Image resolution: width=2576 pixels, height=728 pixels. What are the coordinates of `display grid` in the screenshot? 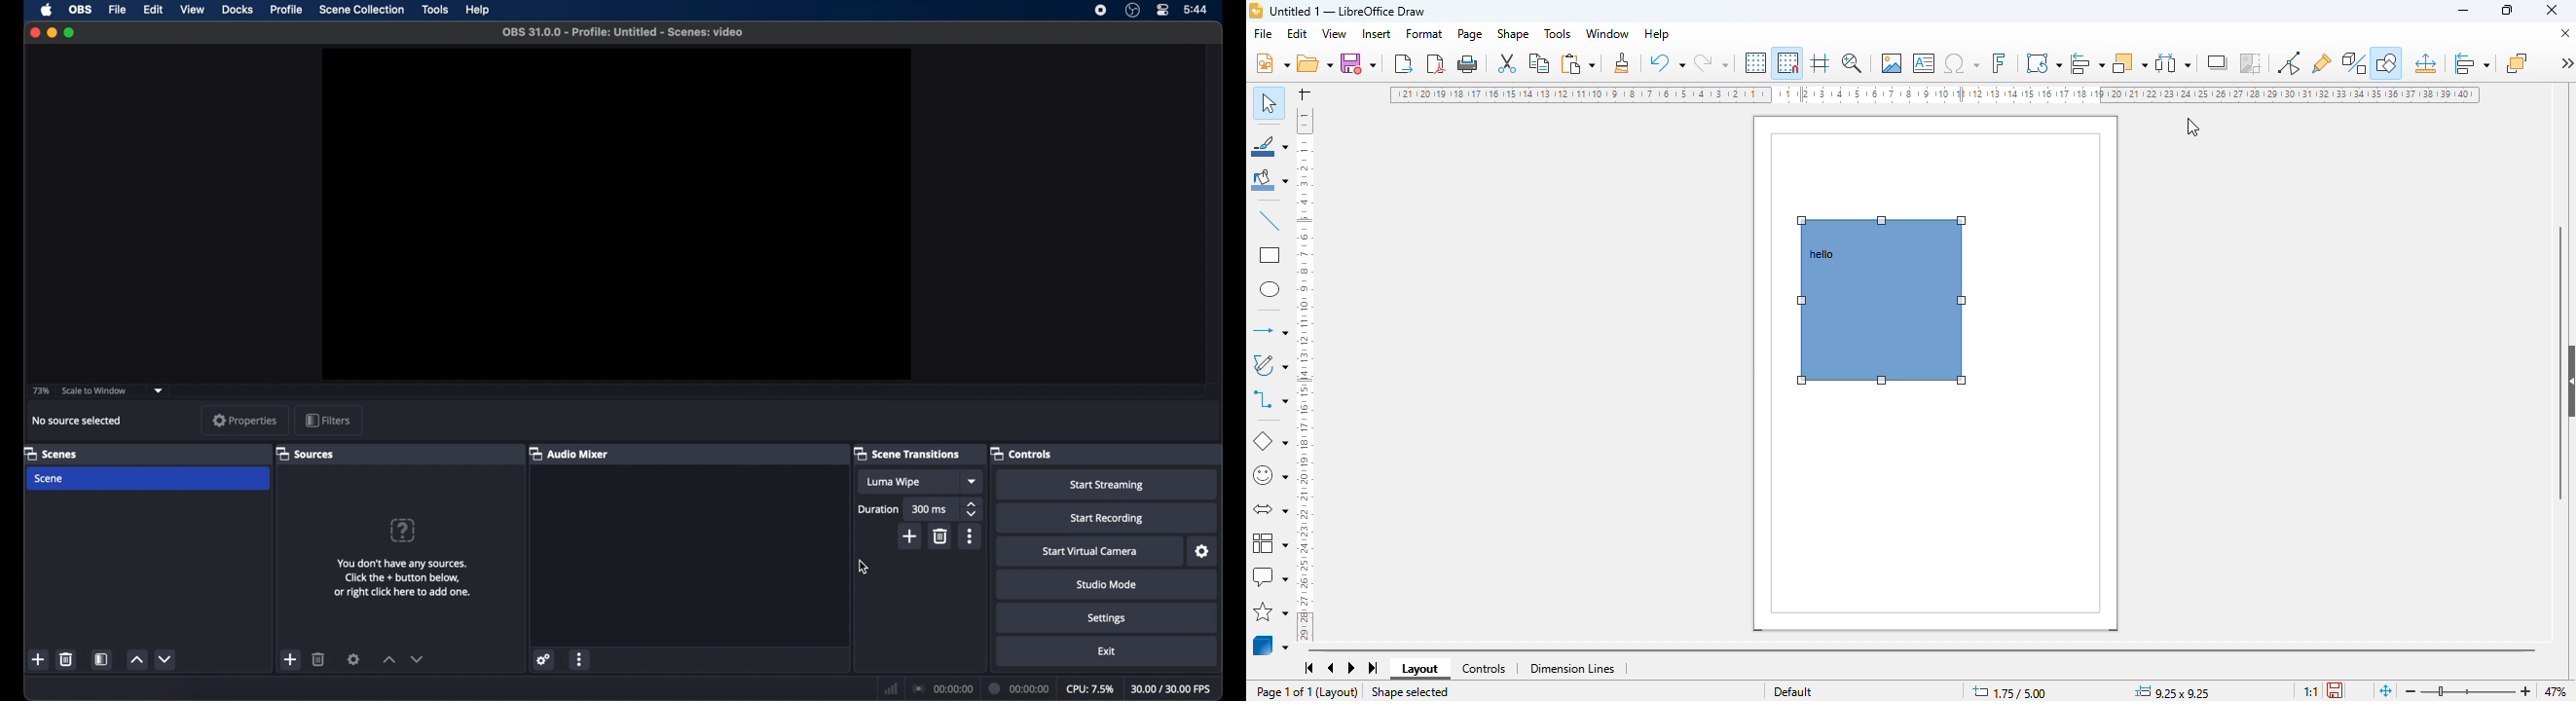 It's located at (1756, 62).